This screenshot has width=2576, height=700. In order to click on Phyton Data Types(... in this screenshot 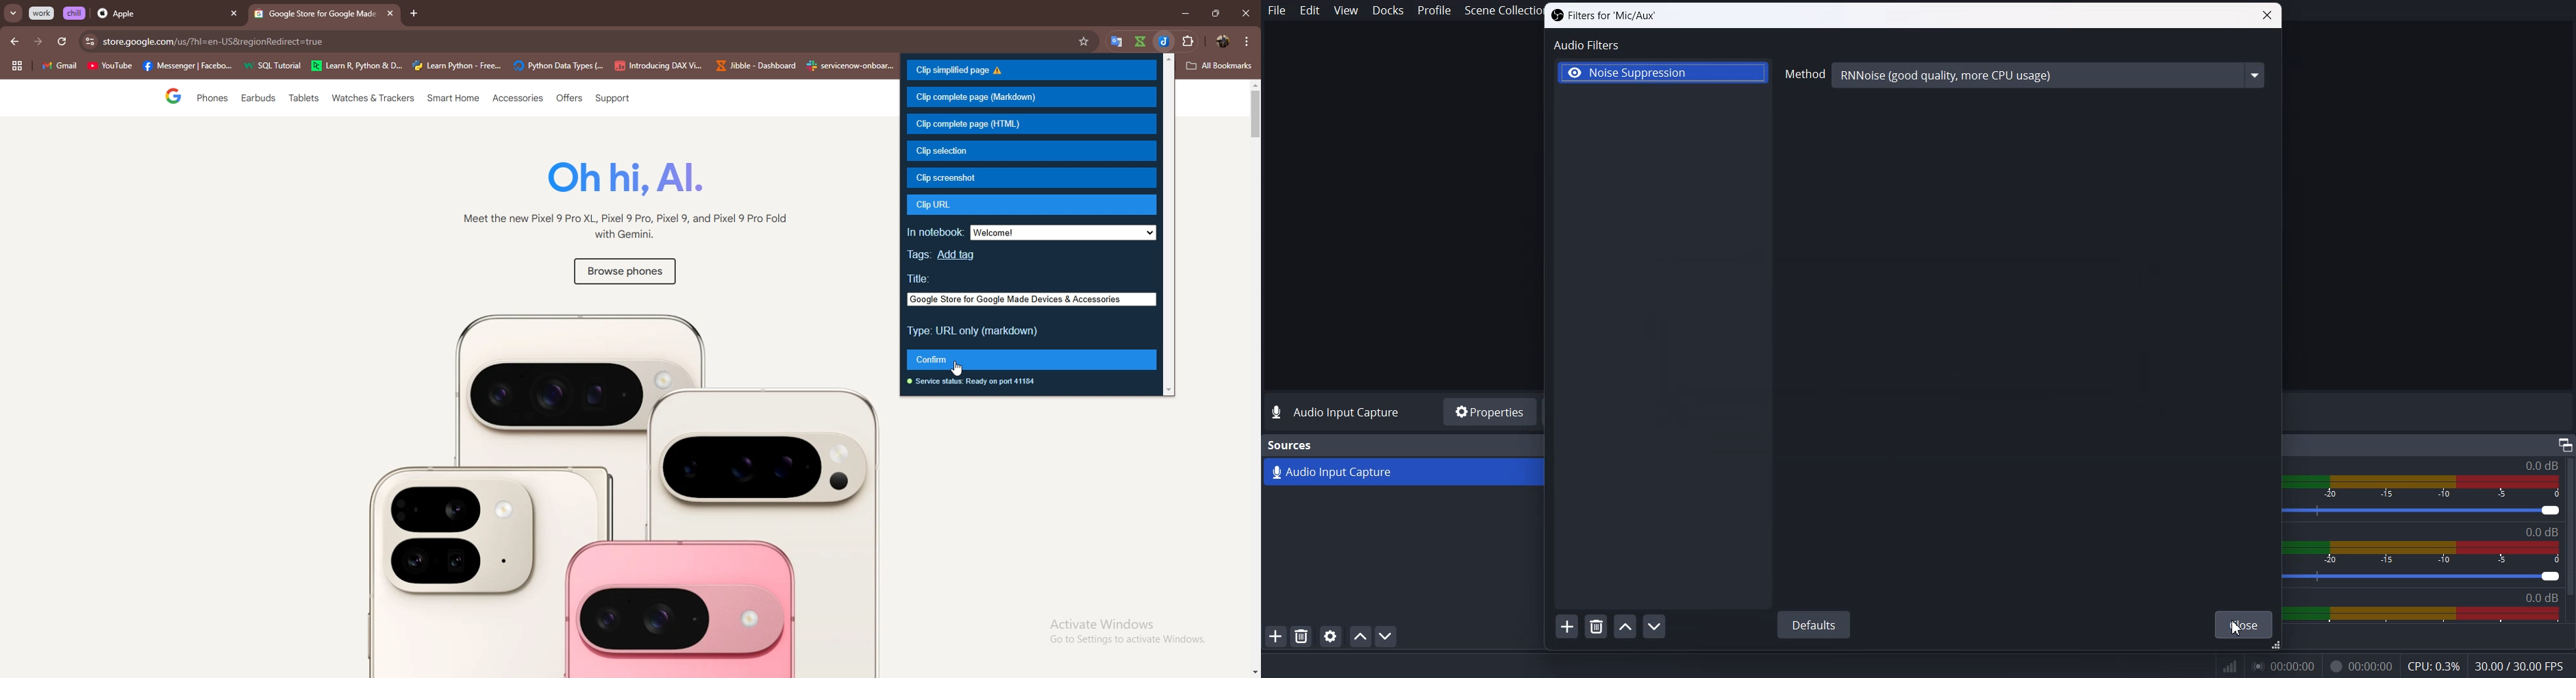, I will do `click(558, 66)`.